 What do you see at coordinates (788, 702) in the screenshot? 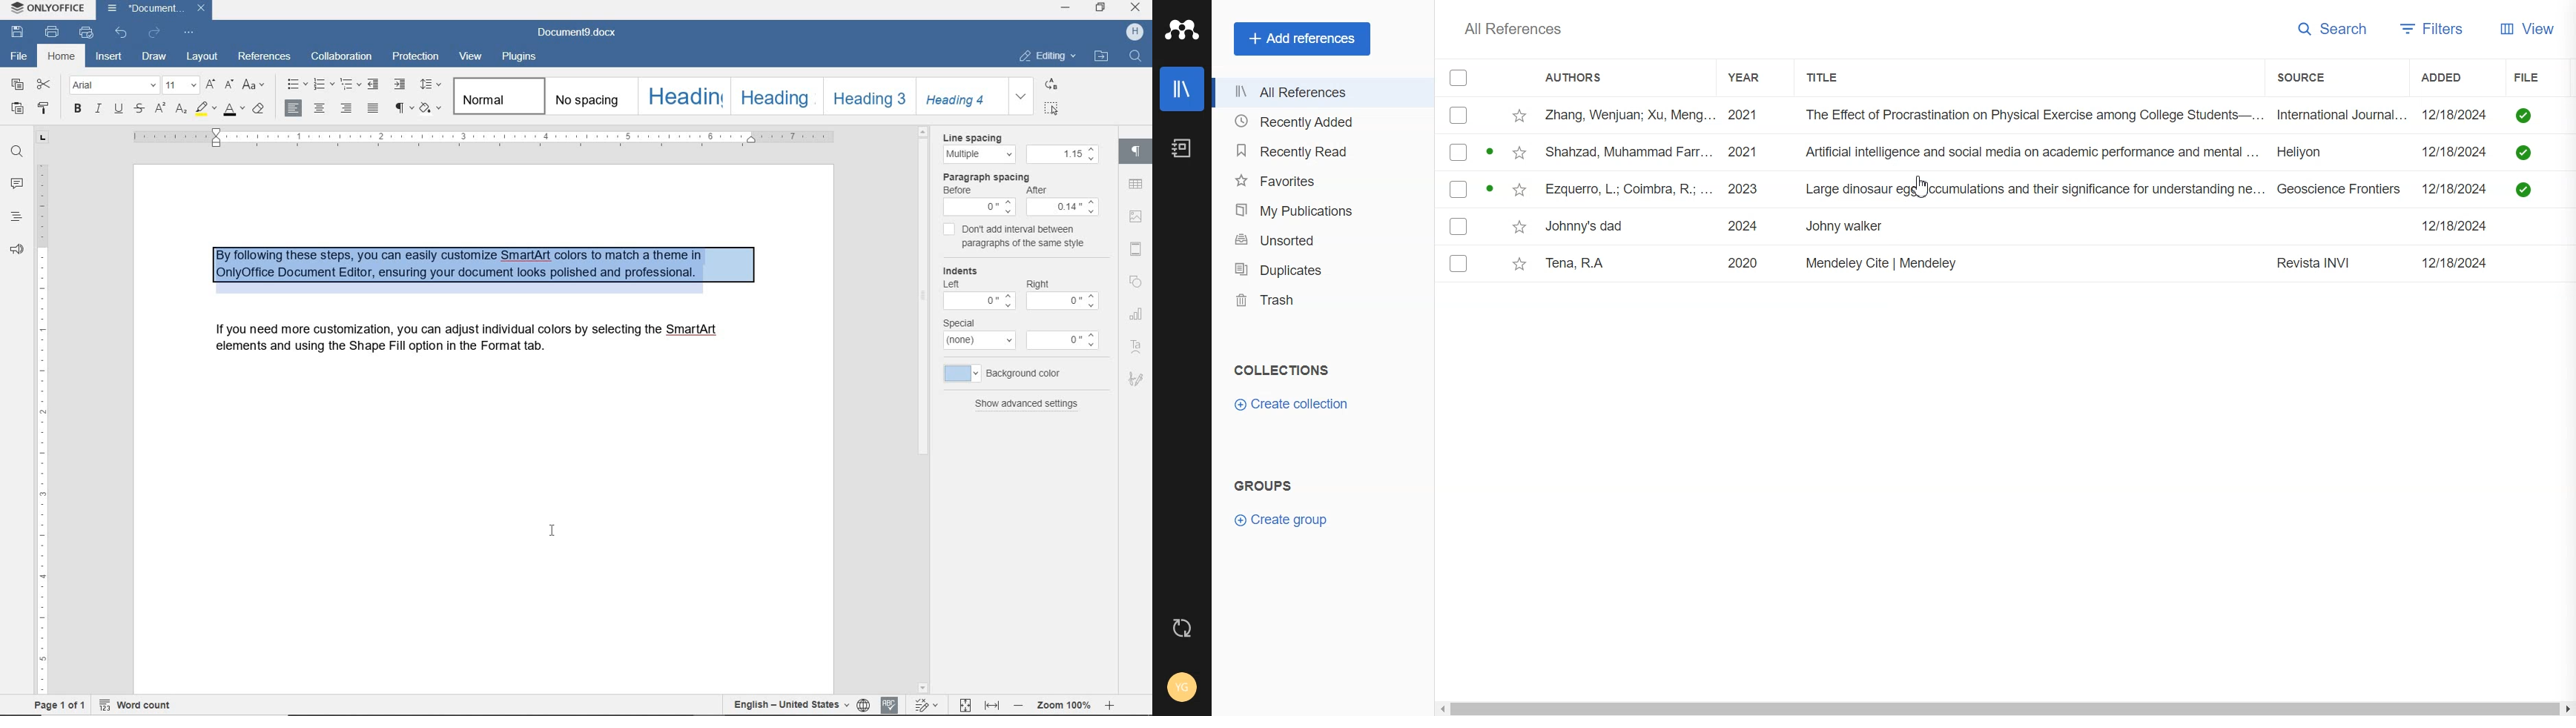
I see `text language` at bounding box center [788, 702].